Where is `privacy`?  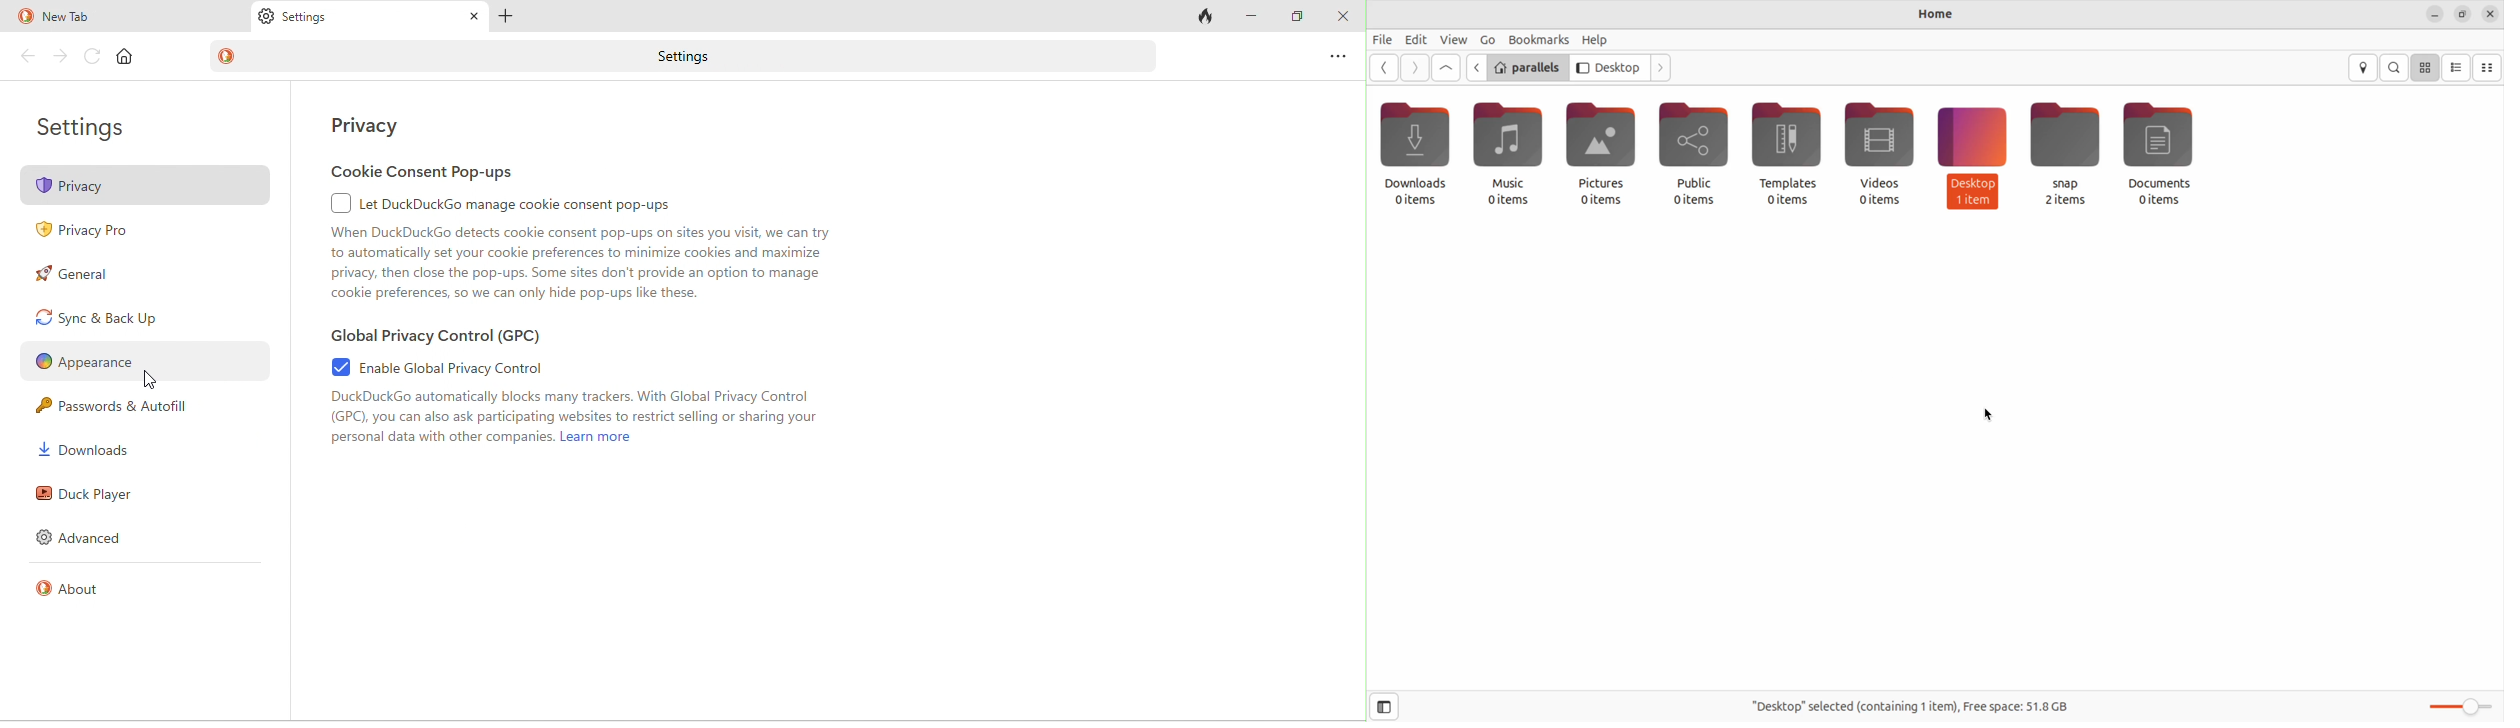
privacy is located at coordinates (386, 127).